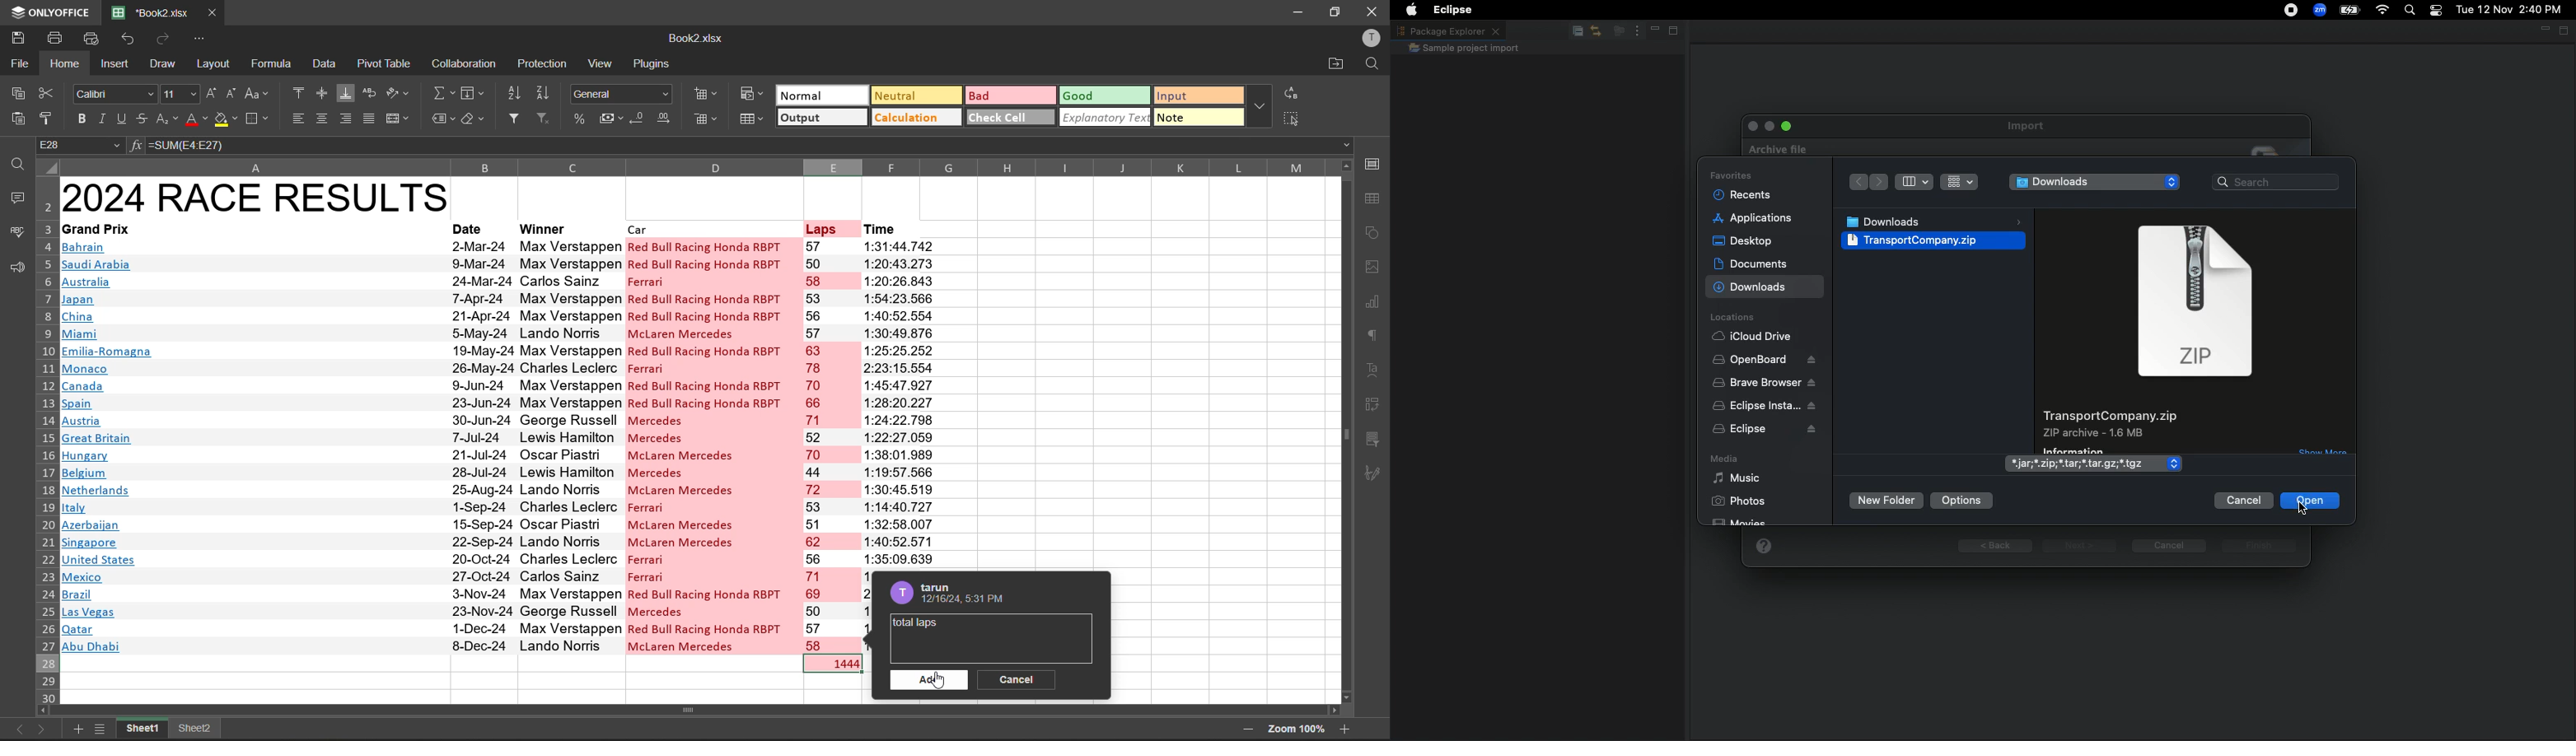 This screenshot has height=756, width=2576. Describe the element at coordinates (256, 93) in the screenshot. I see `change case` at that location.